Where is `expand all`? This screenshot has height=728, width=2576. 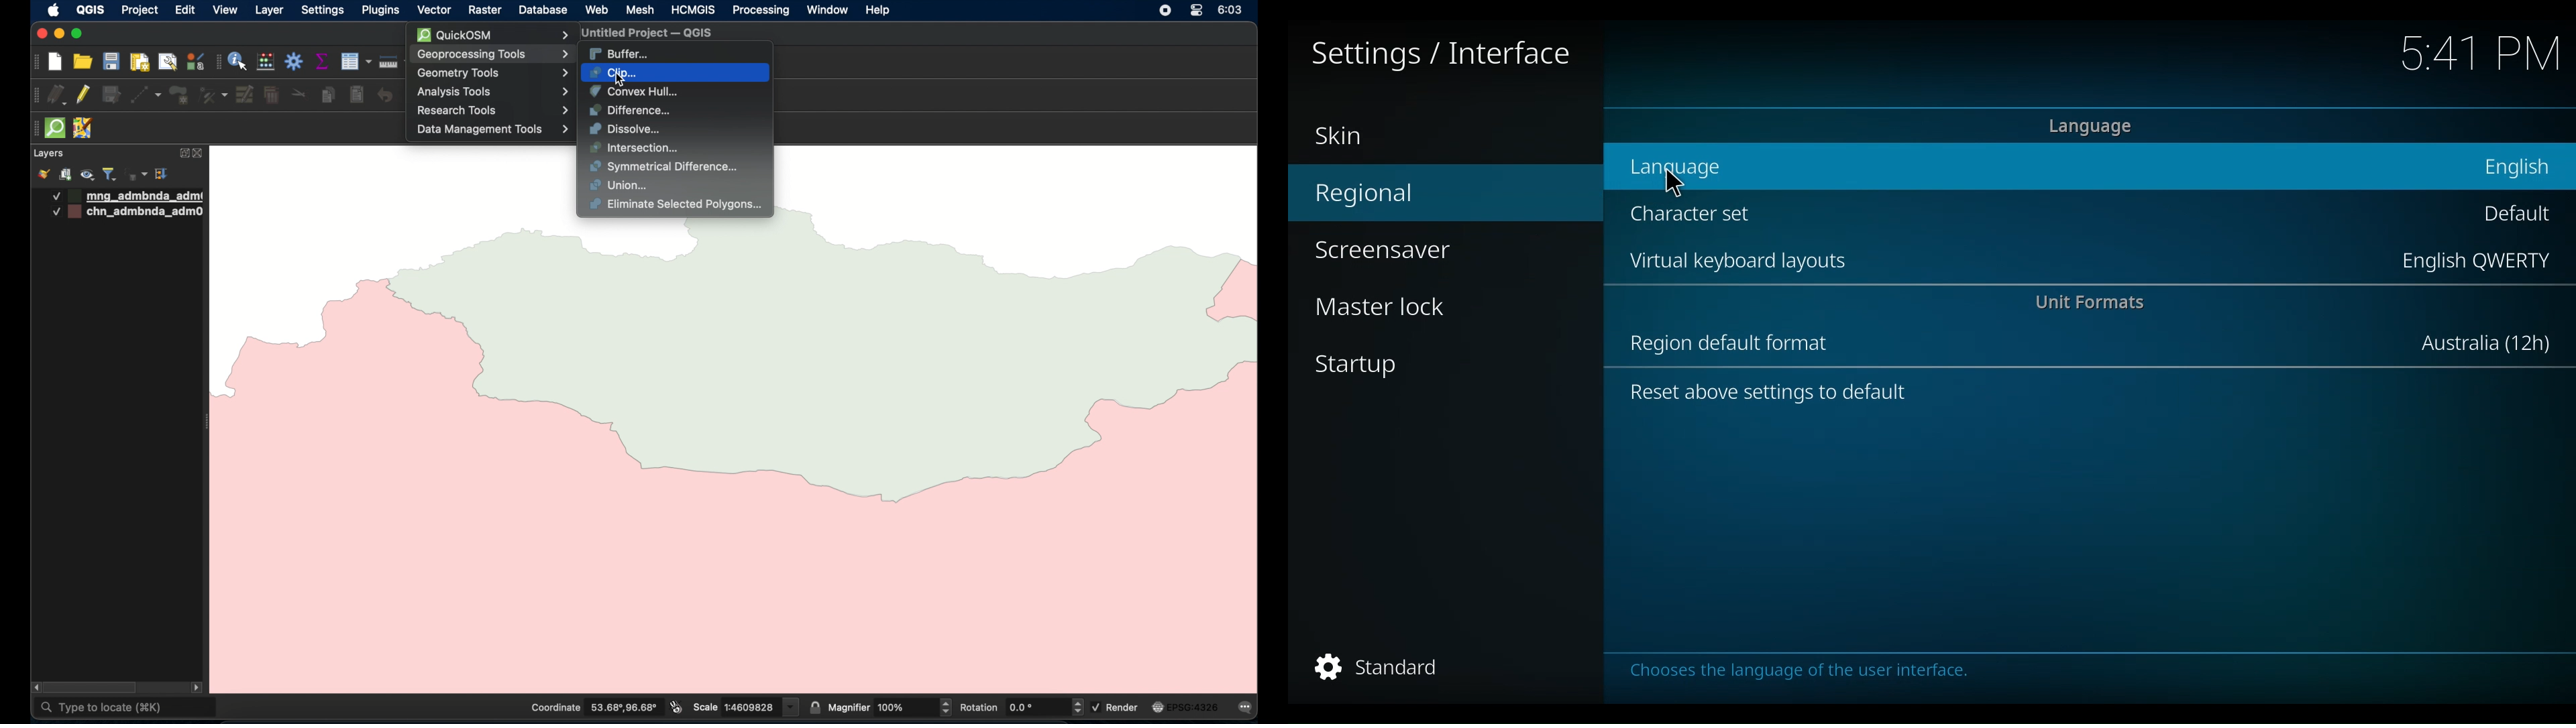
expand all is located at coordinates (162, 174).